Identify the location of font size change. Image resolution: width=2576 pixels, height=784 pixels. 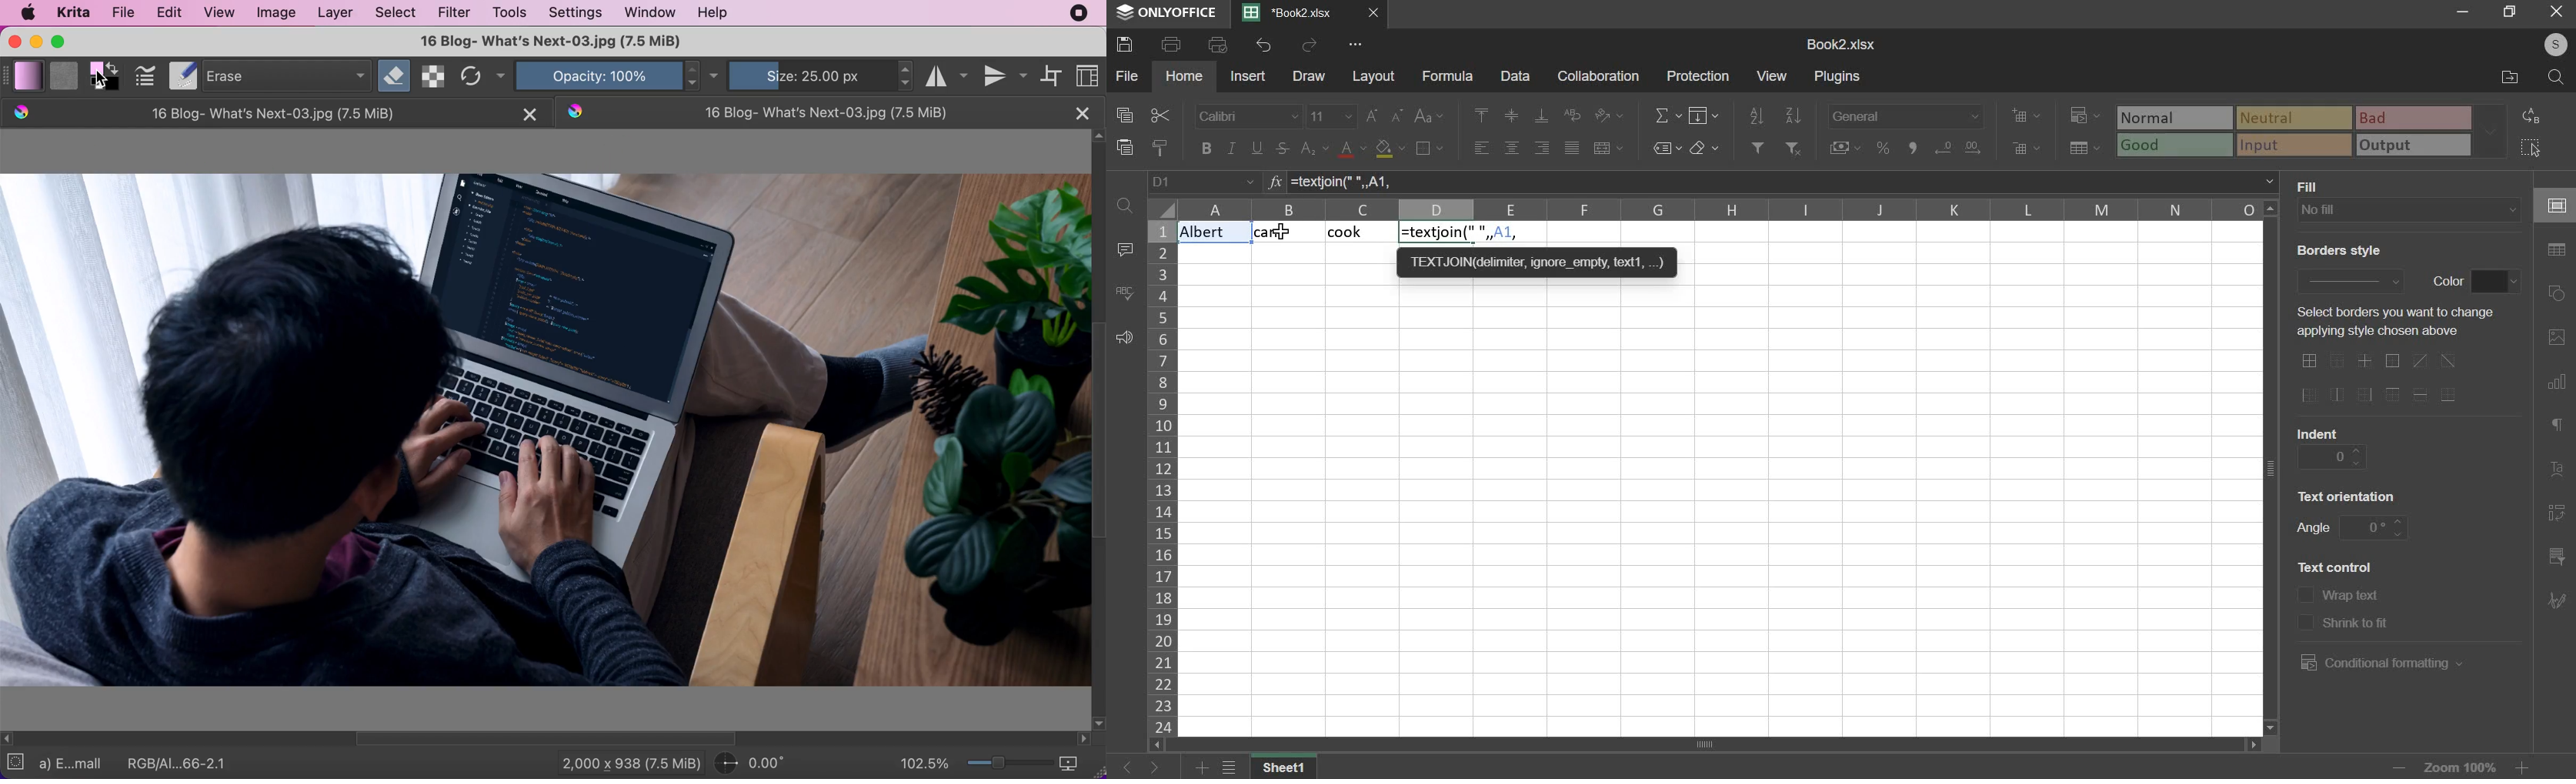
(1386, 115).